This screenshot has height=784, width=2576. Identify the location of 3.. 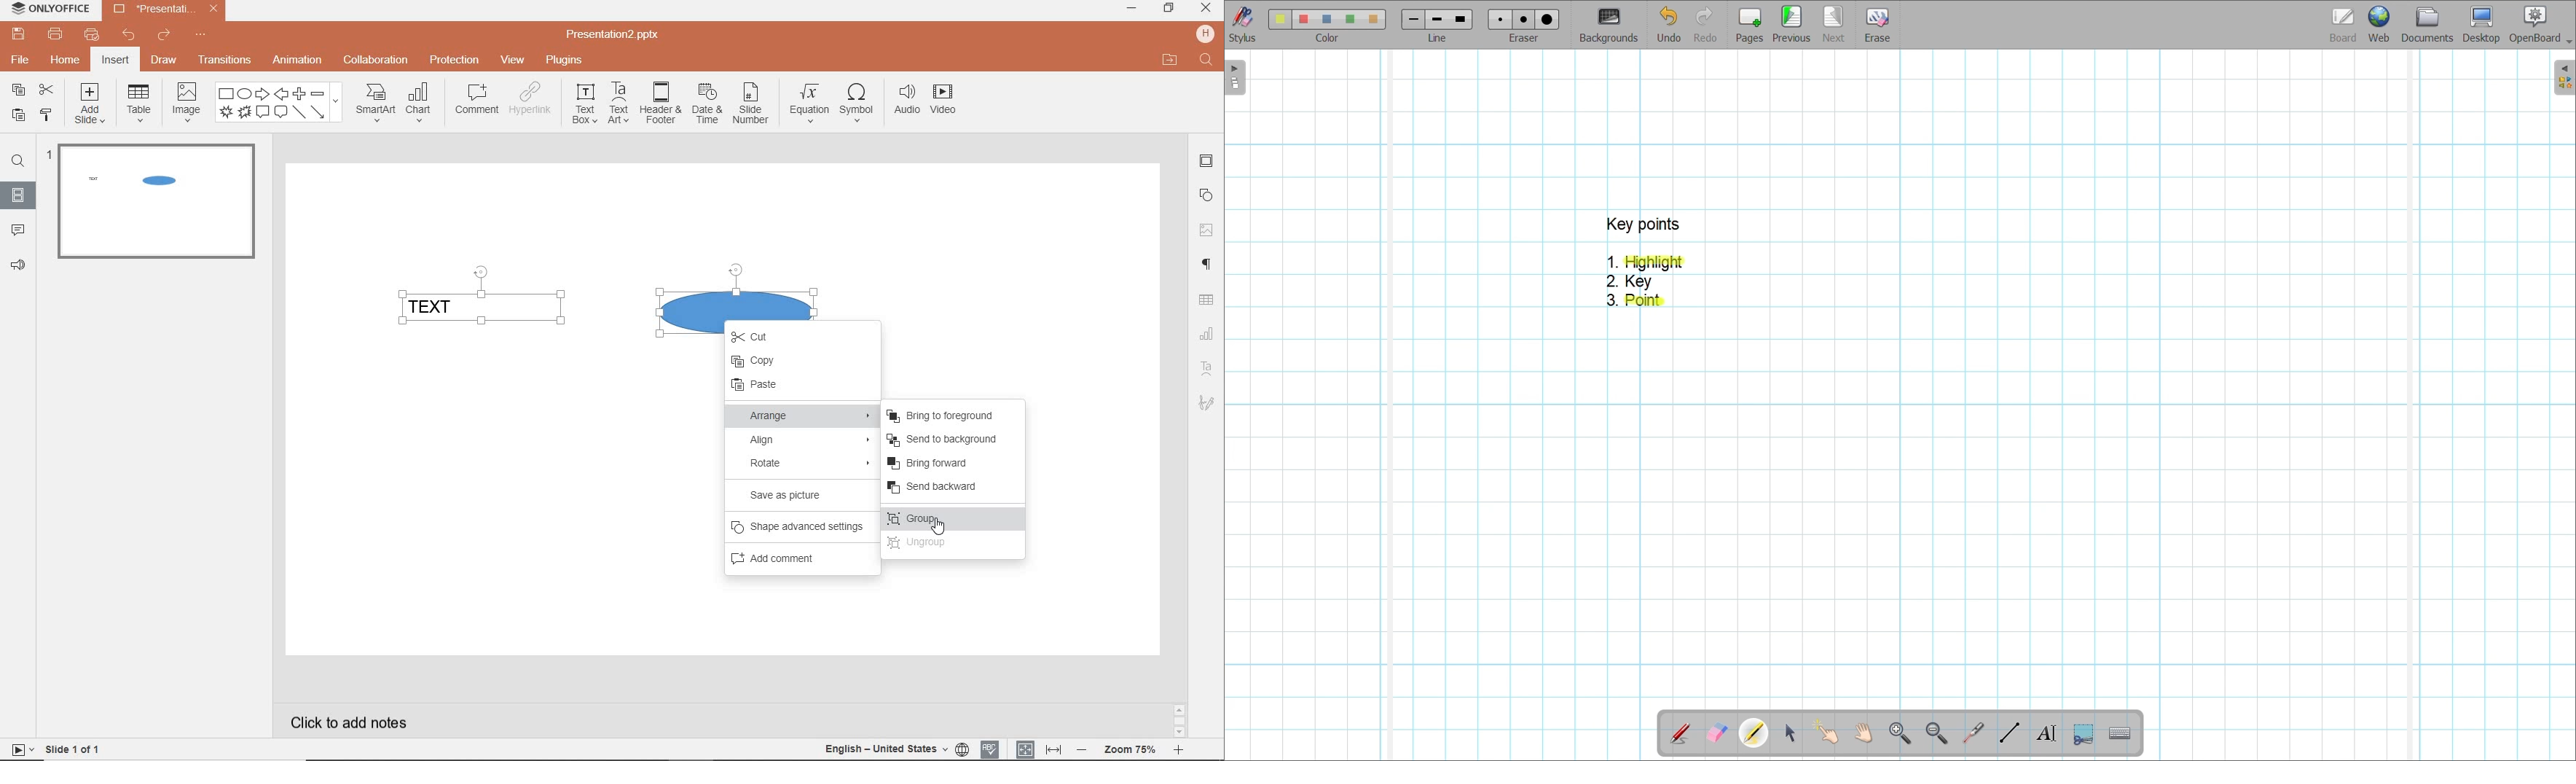
(1611, 300).